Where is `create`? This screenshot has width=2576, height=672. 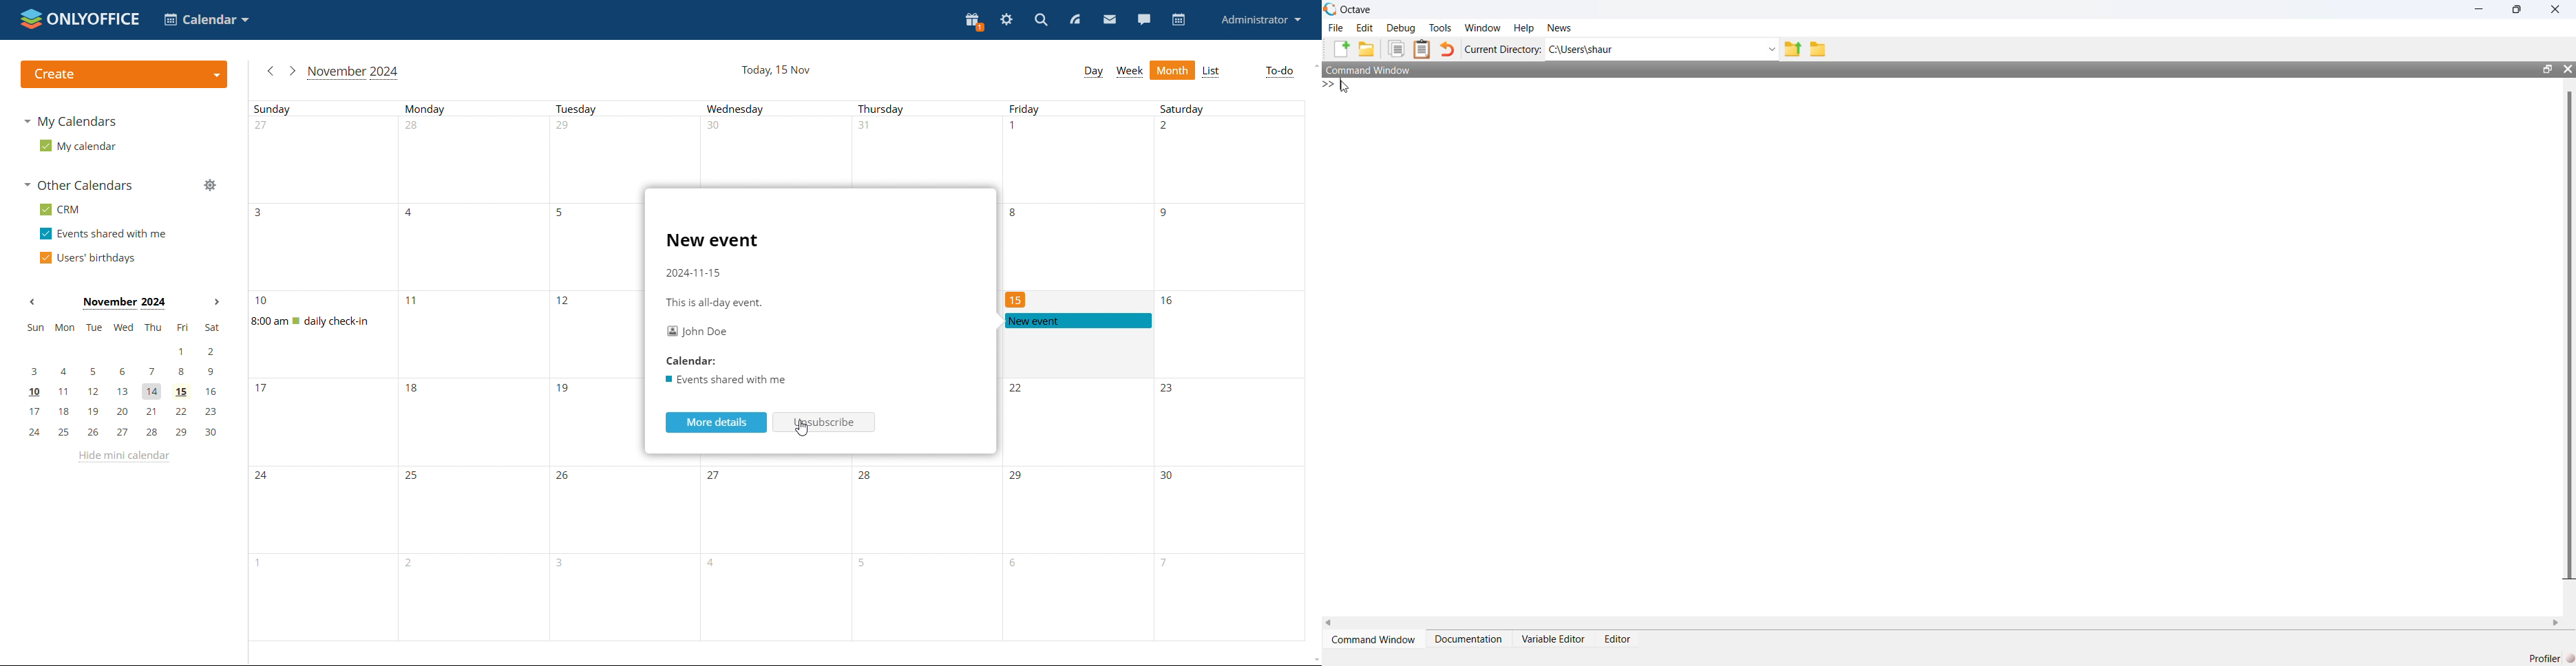
create is located at coordinates (123, 73).